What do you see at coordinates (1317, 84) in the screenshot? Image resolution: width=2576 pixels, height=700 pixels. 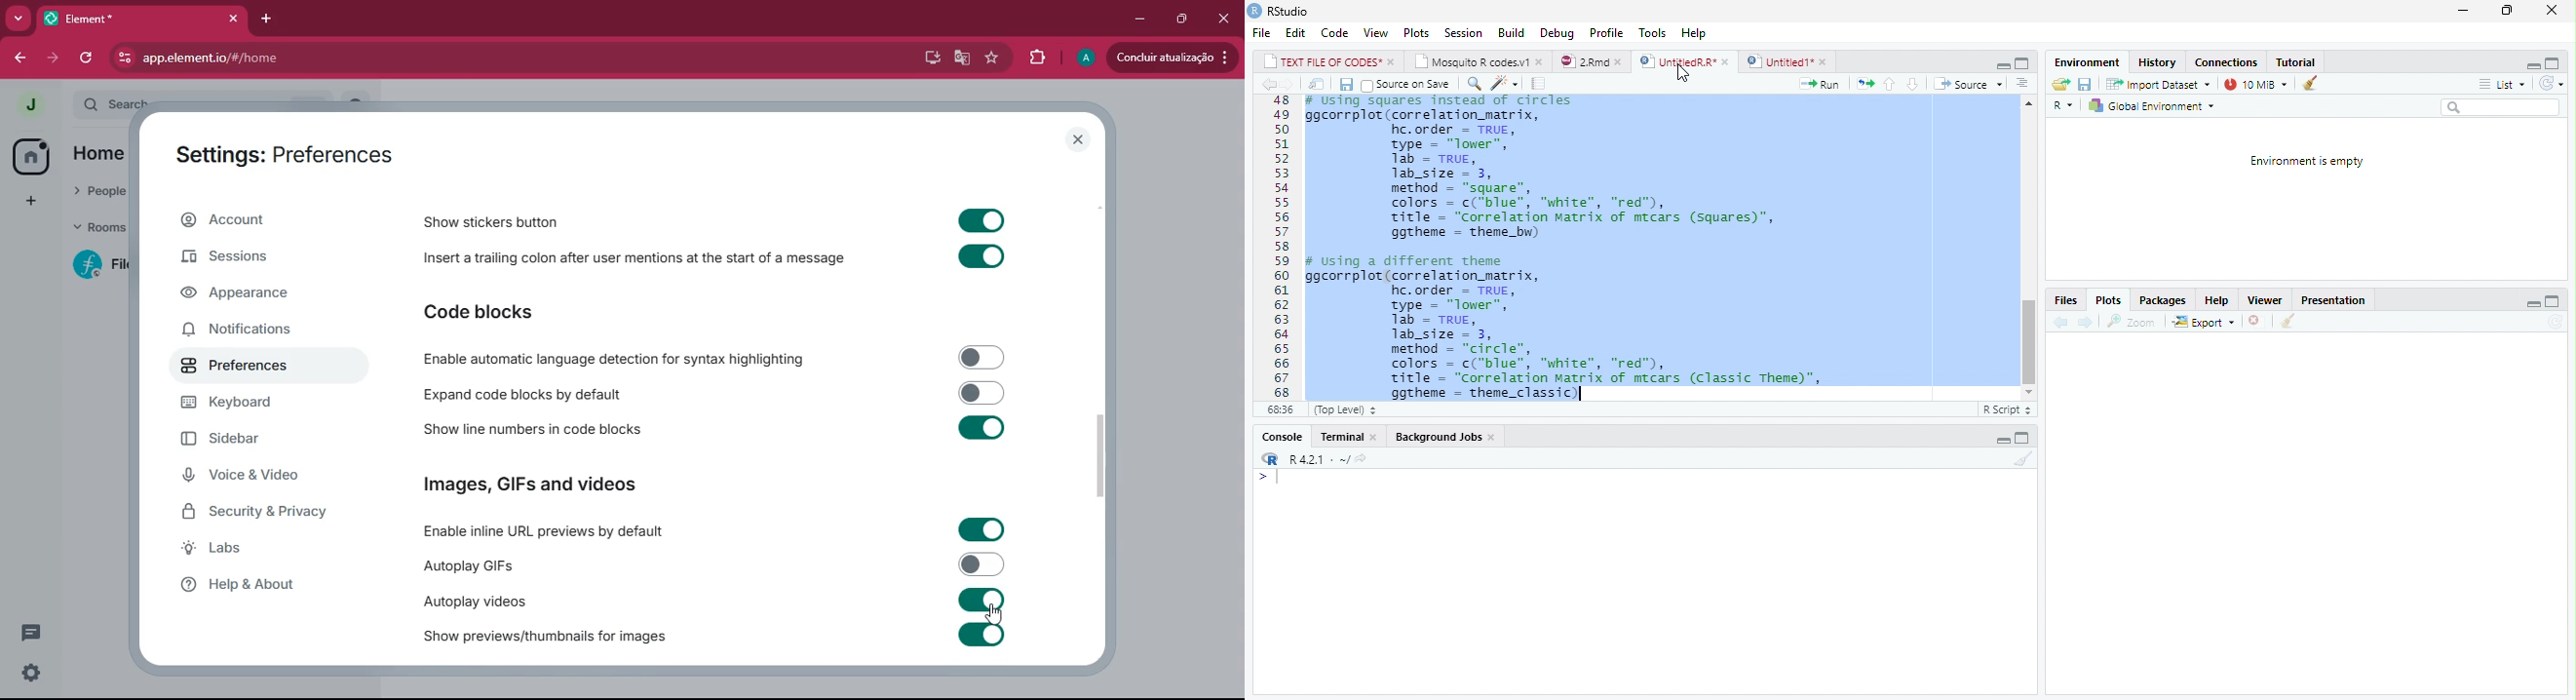 I see `show in new window` at bounding box center [1317, 84].